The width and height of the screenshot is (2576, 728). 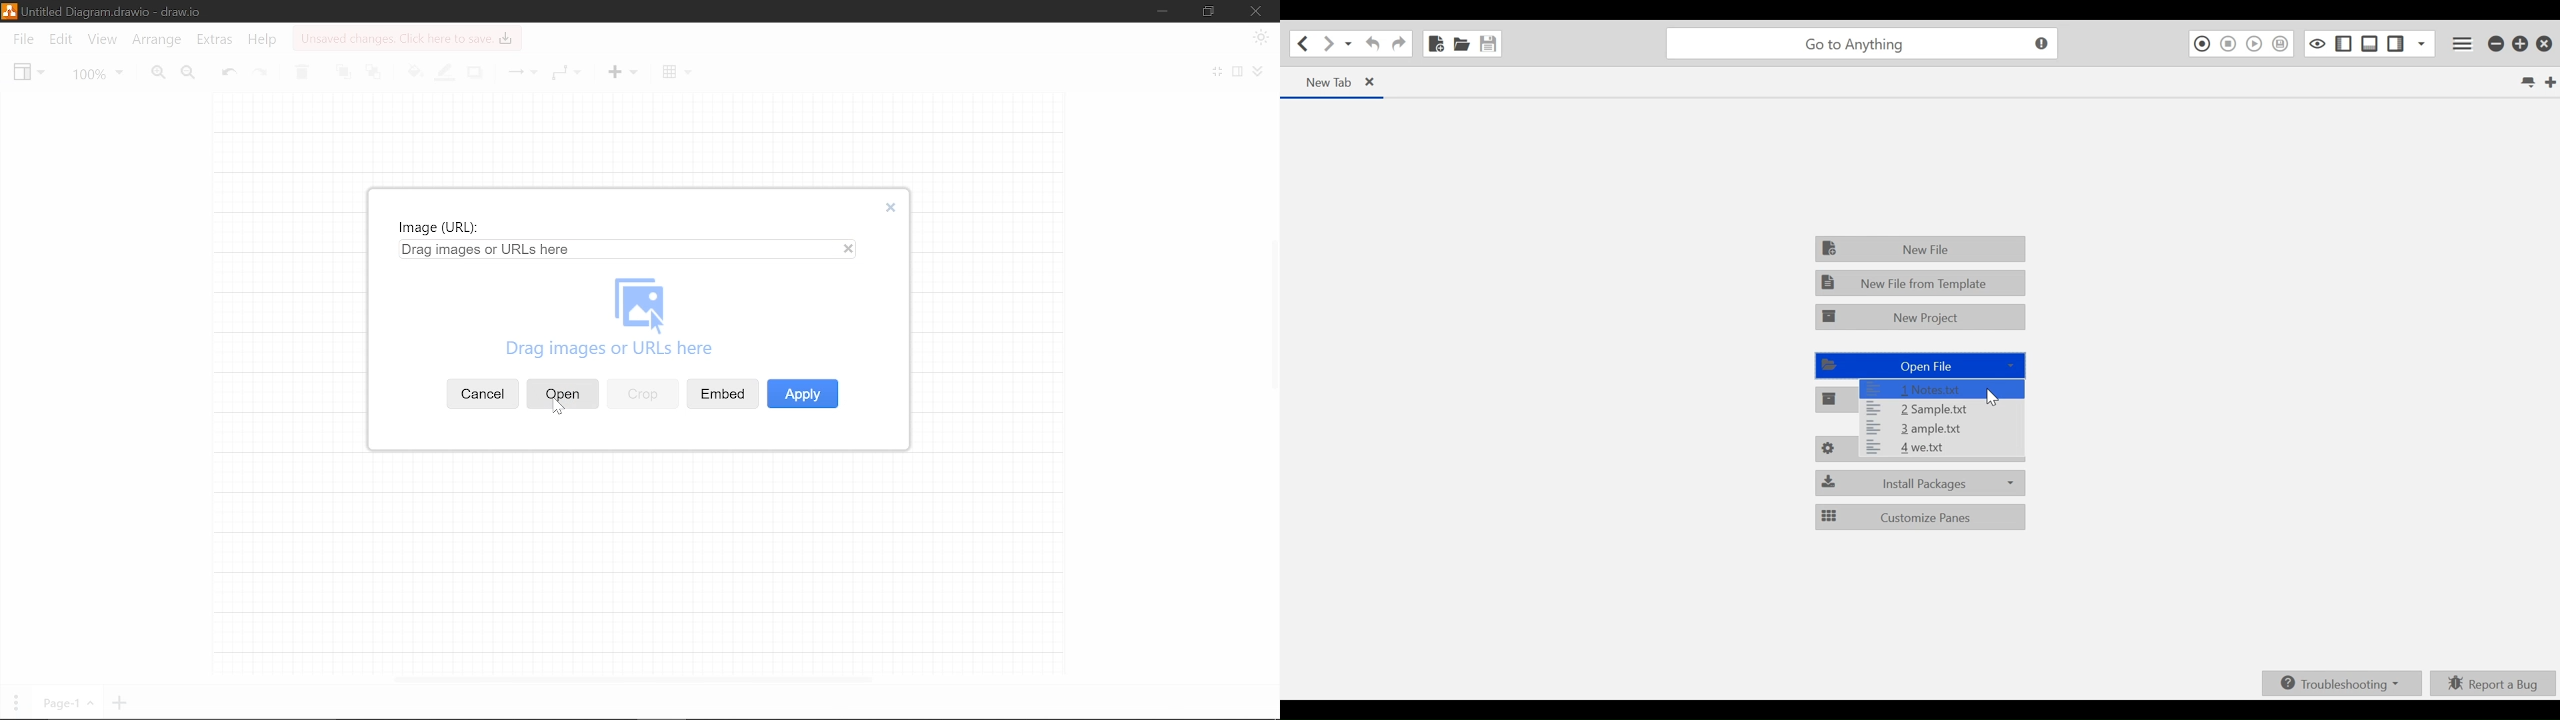 What do you see at coordinates (1218, 73) in the screenshot?
I see `Fullscreen` at bounding box center [1218, 73].